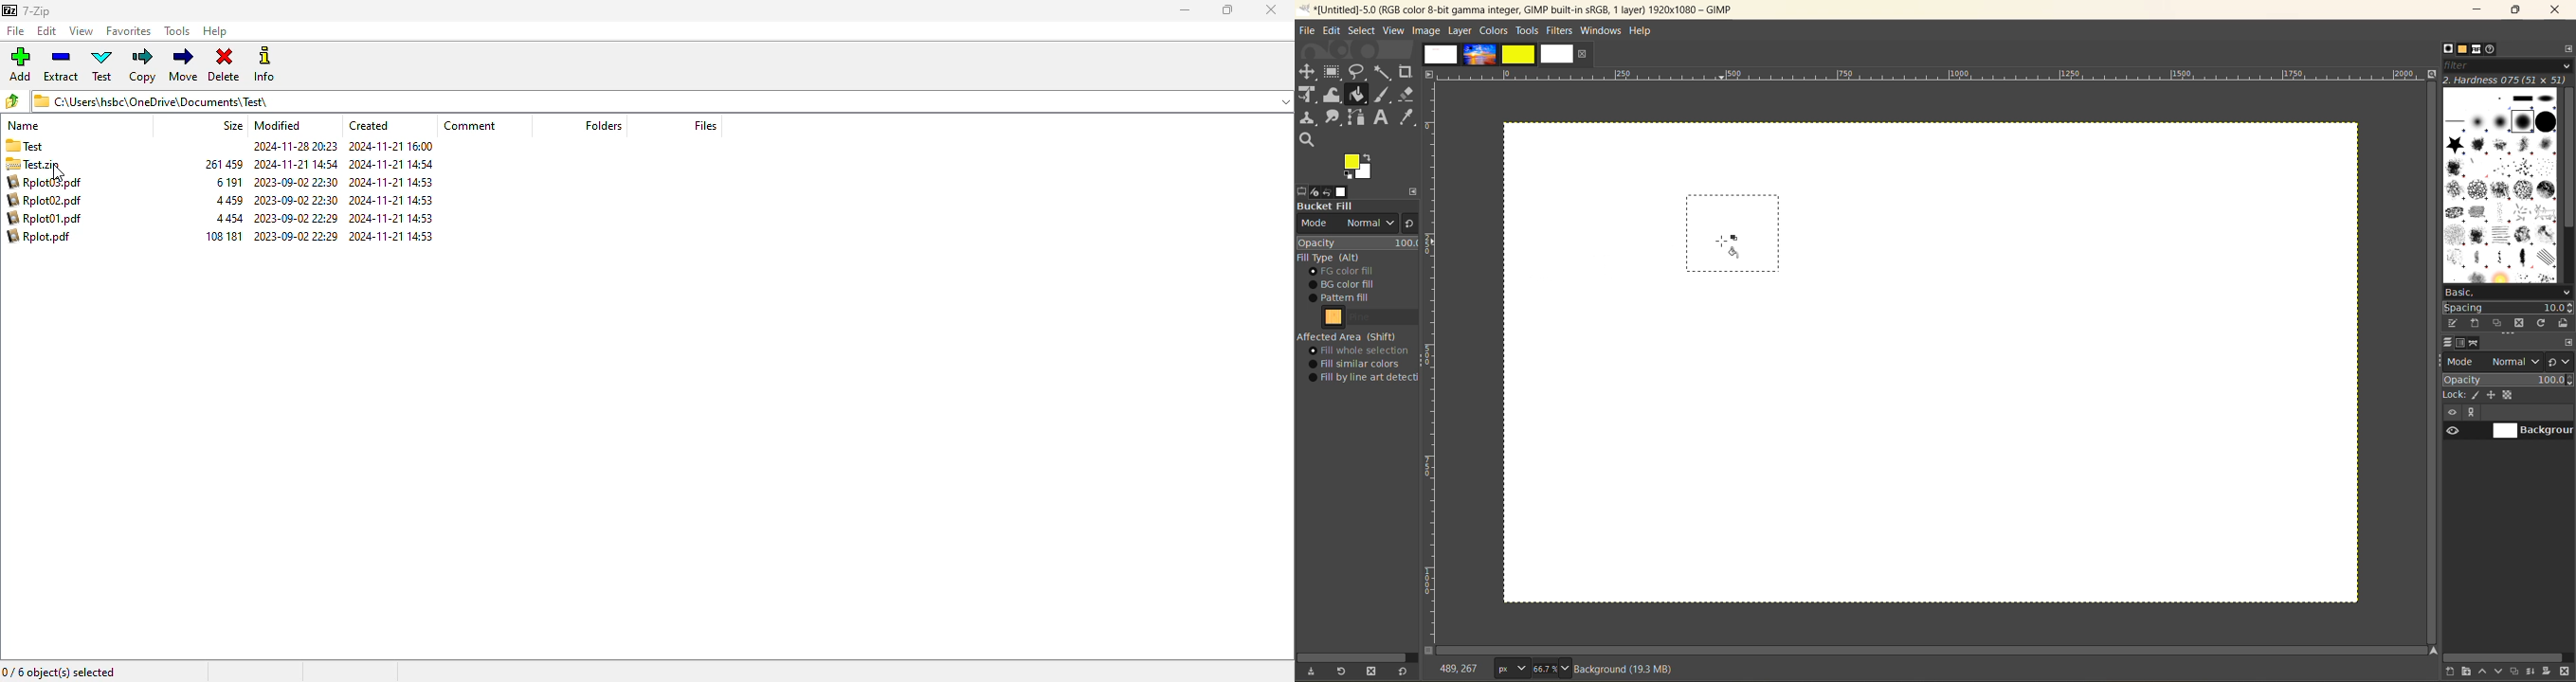 The image size is (2576, 700). I want to click on name, so click(24, 126).